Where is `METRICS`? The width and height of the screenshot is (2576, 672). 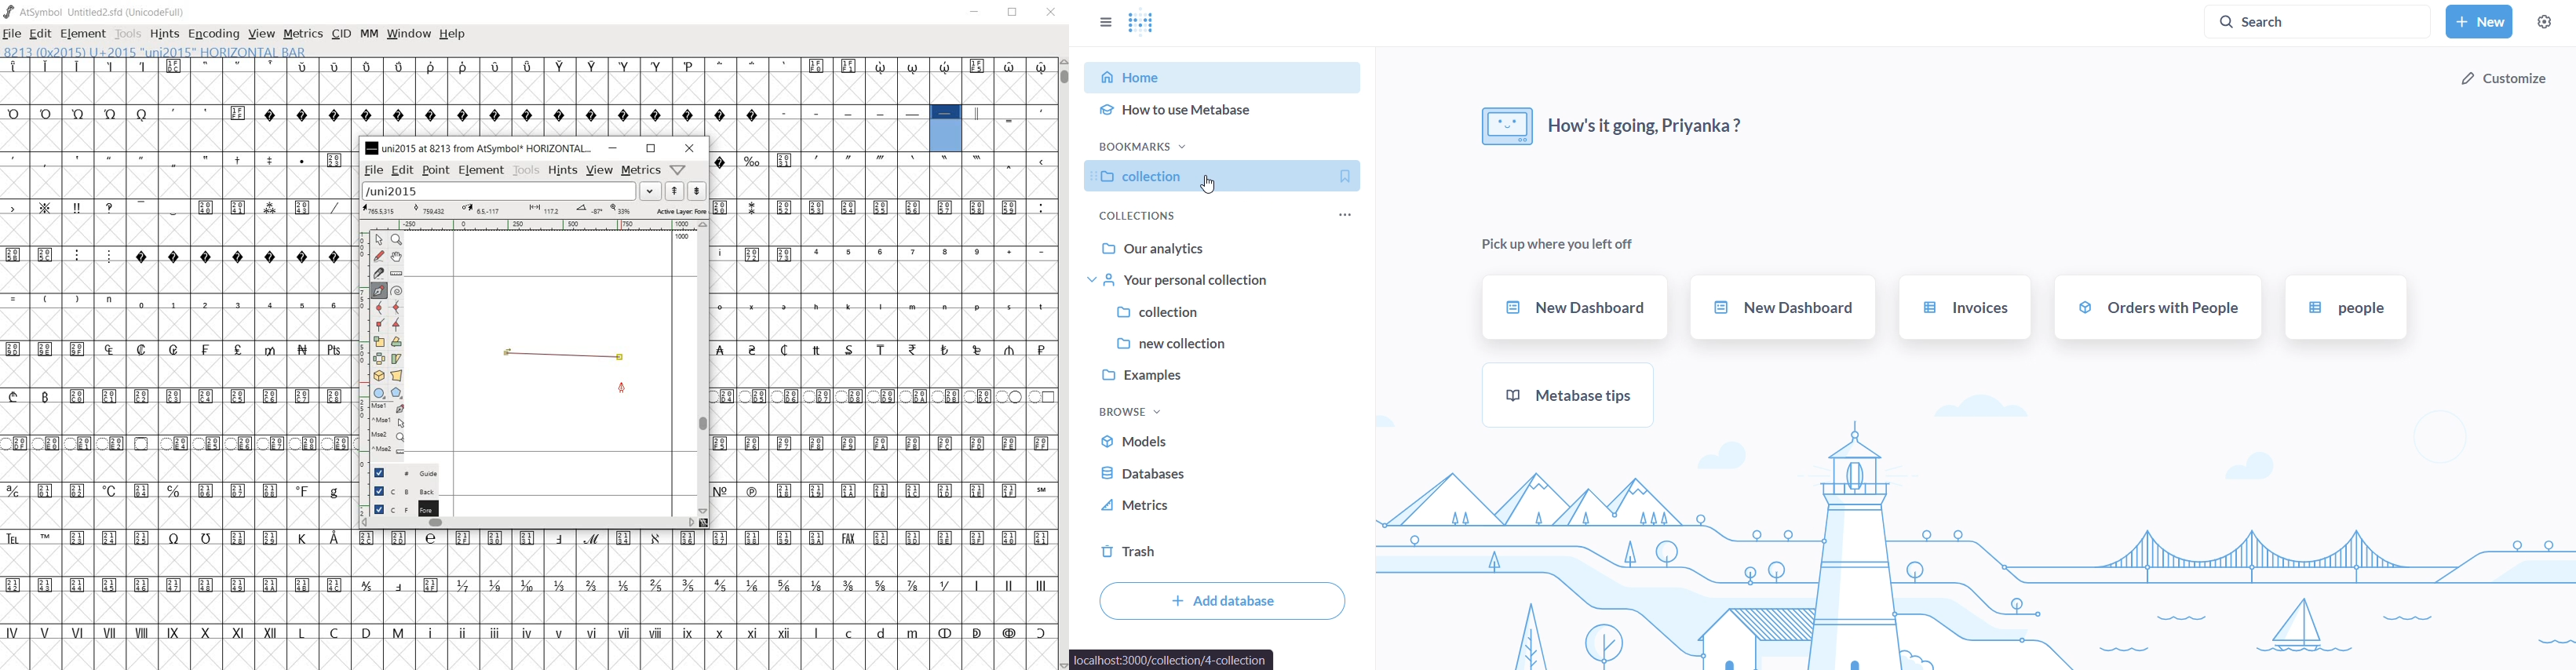 METRICS is located at coordinates (305, 35).